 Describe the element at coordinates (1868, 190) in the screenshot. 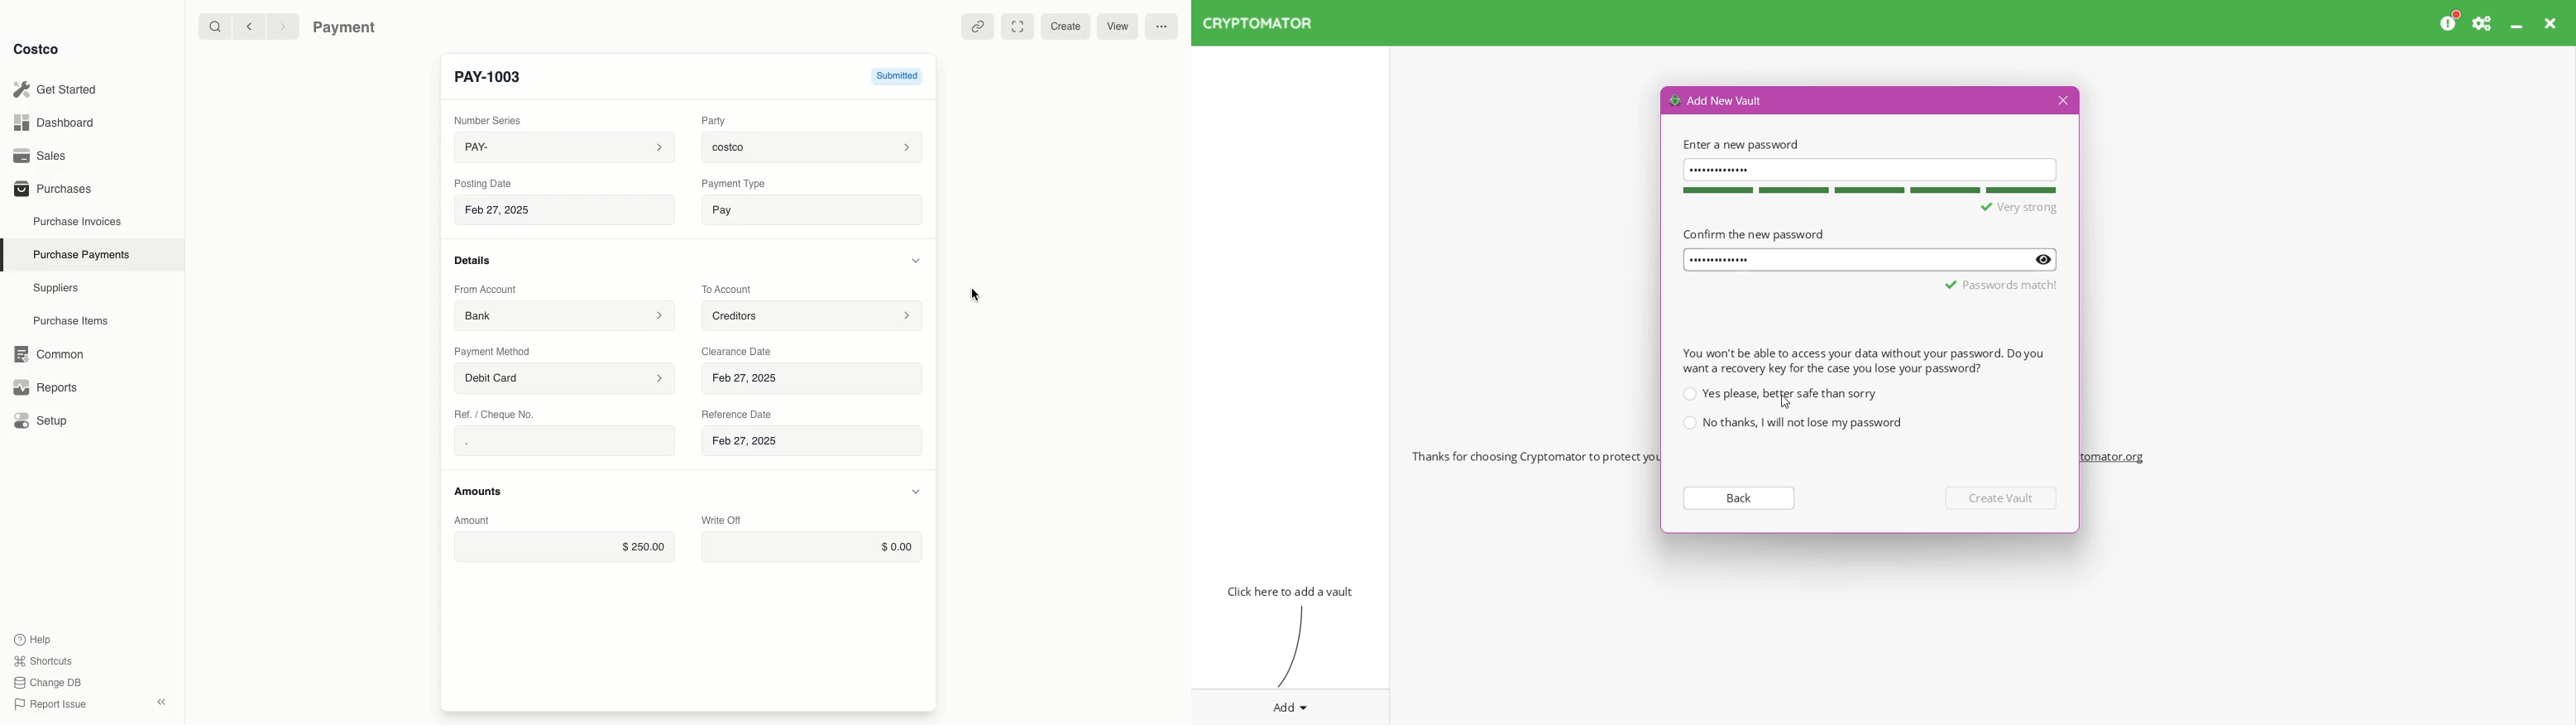

I see `Password strength` at that location.